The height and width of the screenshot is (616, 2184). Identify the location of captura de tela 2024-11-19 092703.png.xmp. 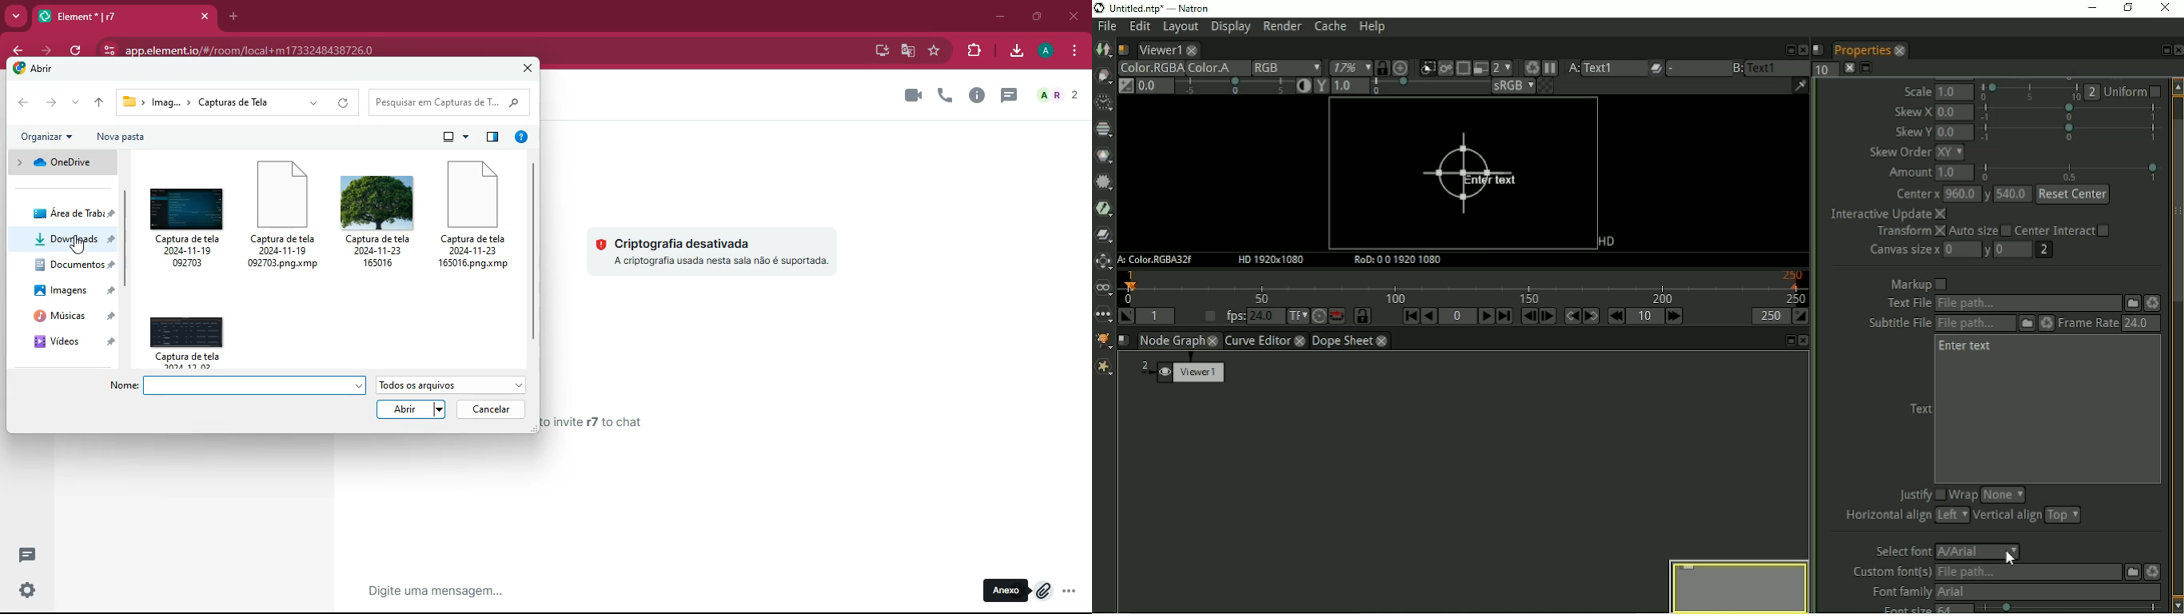
(287, 215).